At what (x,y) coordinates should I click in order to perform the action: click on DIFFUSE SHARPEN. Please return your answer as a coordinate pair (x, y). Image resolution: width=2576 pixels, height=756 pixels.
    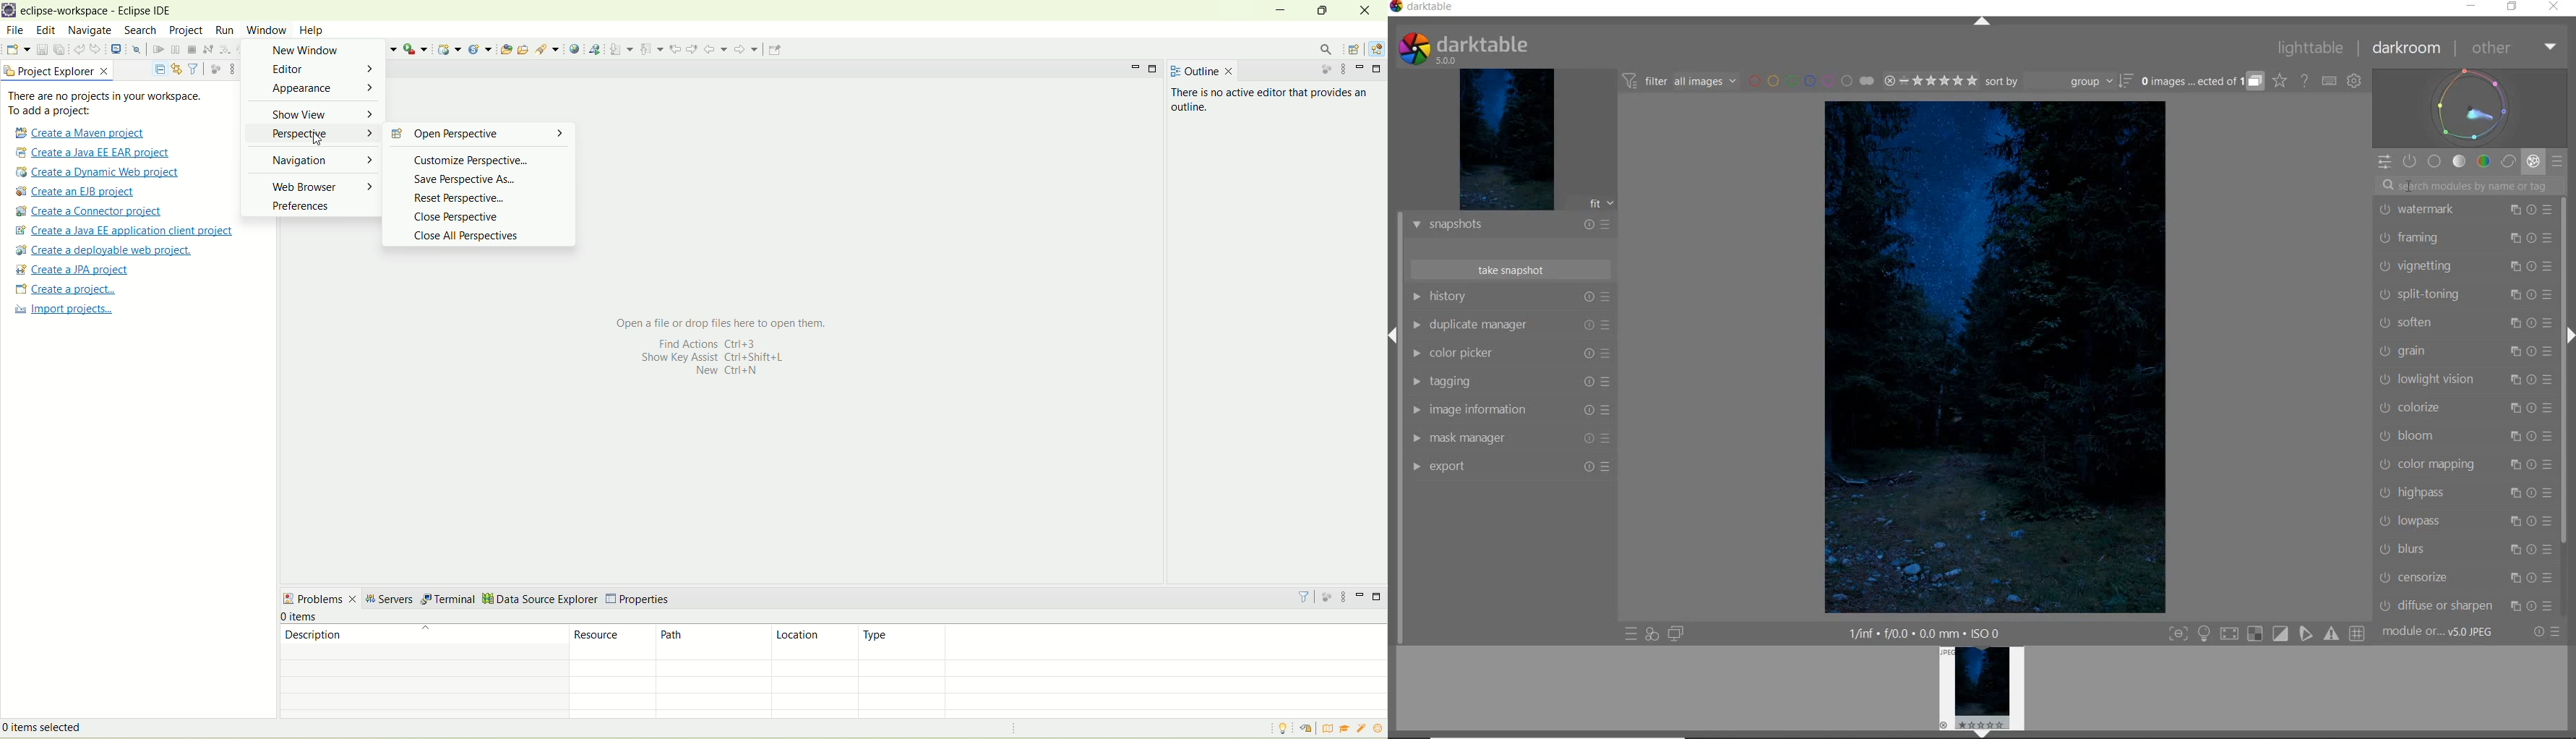
    Looking at the image, I should click on (2468, 605).